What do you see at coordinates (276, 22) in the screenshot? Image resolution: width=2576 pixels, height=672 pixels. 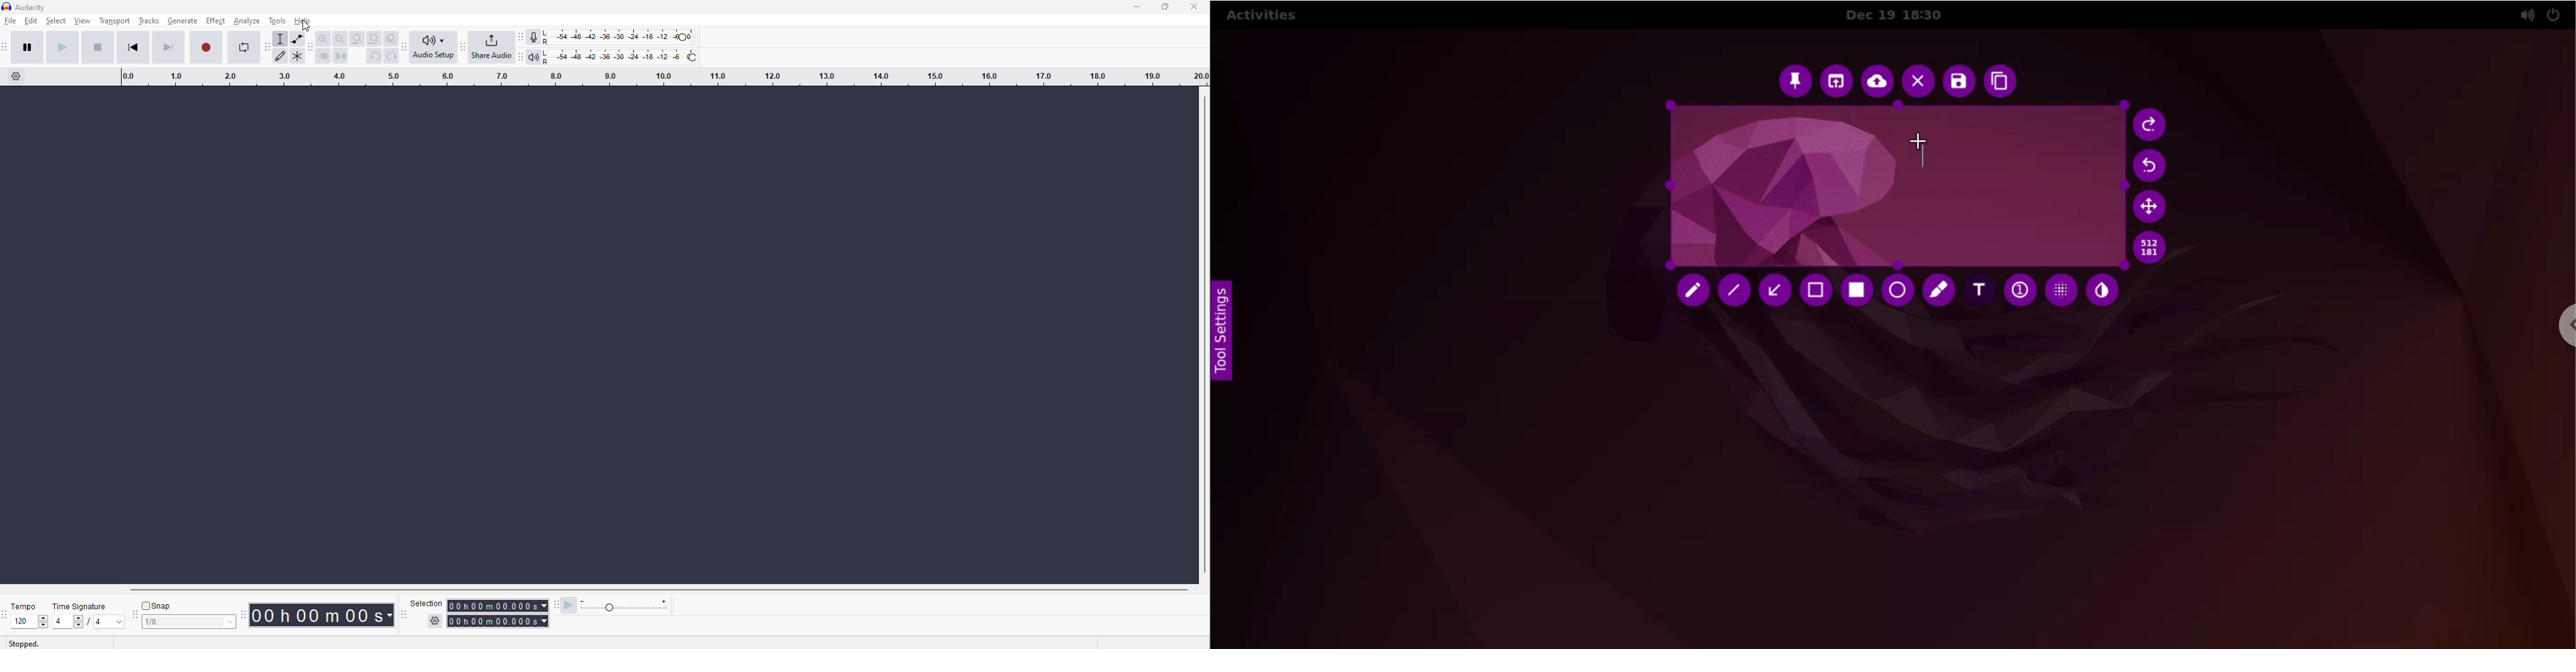 I see `tools` at bounding box center [276, 22].